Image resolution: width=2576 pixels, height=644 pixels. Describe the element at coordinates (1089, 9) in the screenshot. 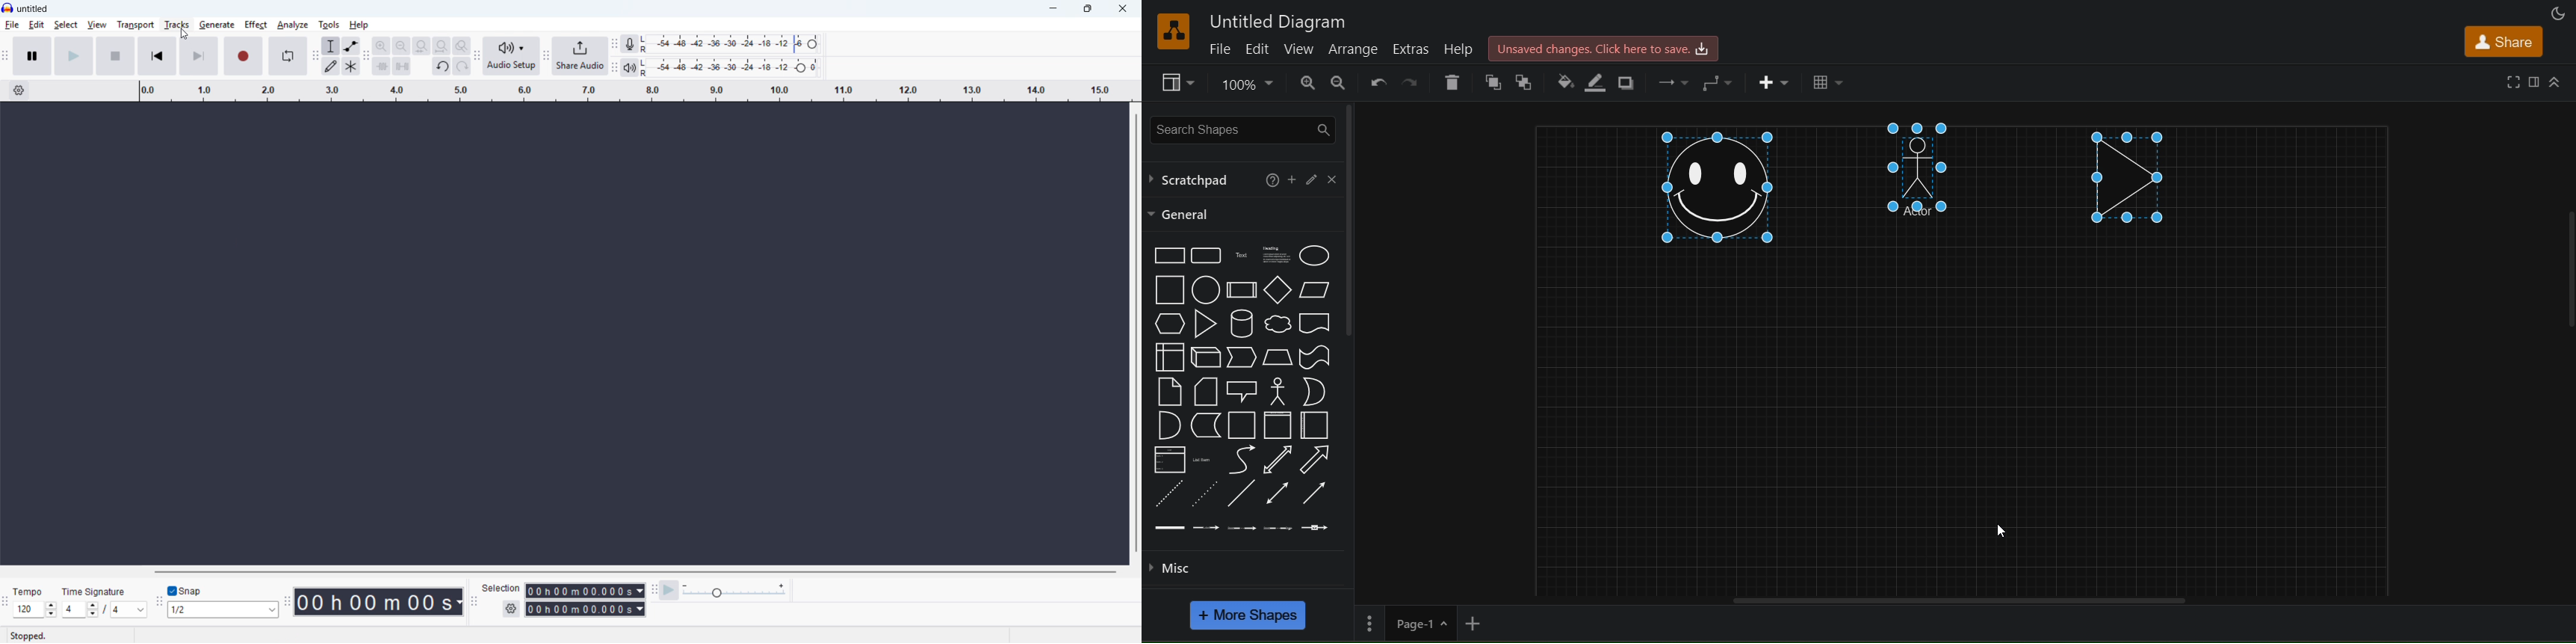

I see `maximise ` at that location.